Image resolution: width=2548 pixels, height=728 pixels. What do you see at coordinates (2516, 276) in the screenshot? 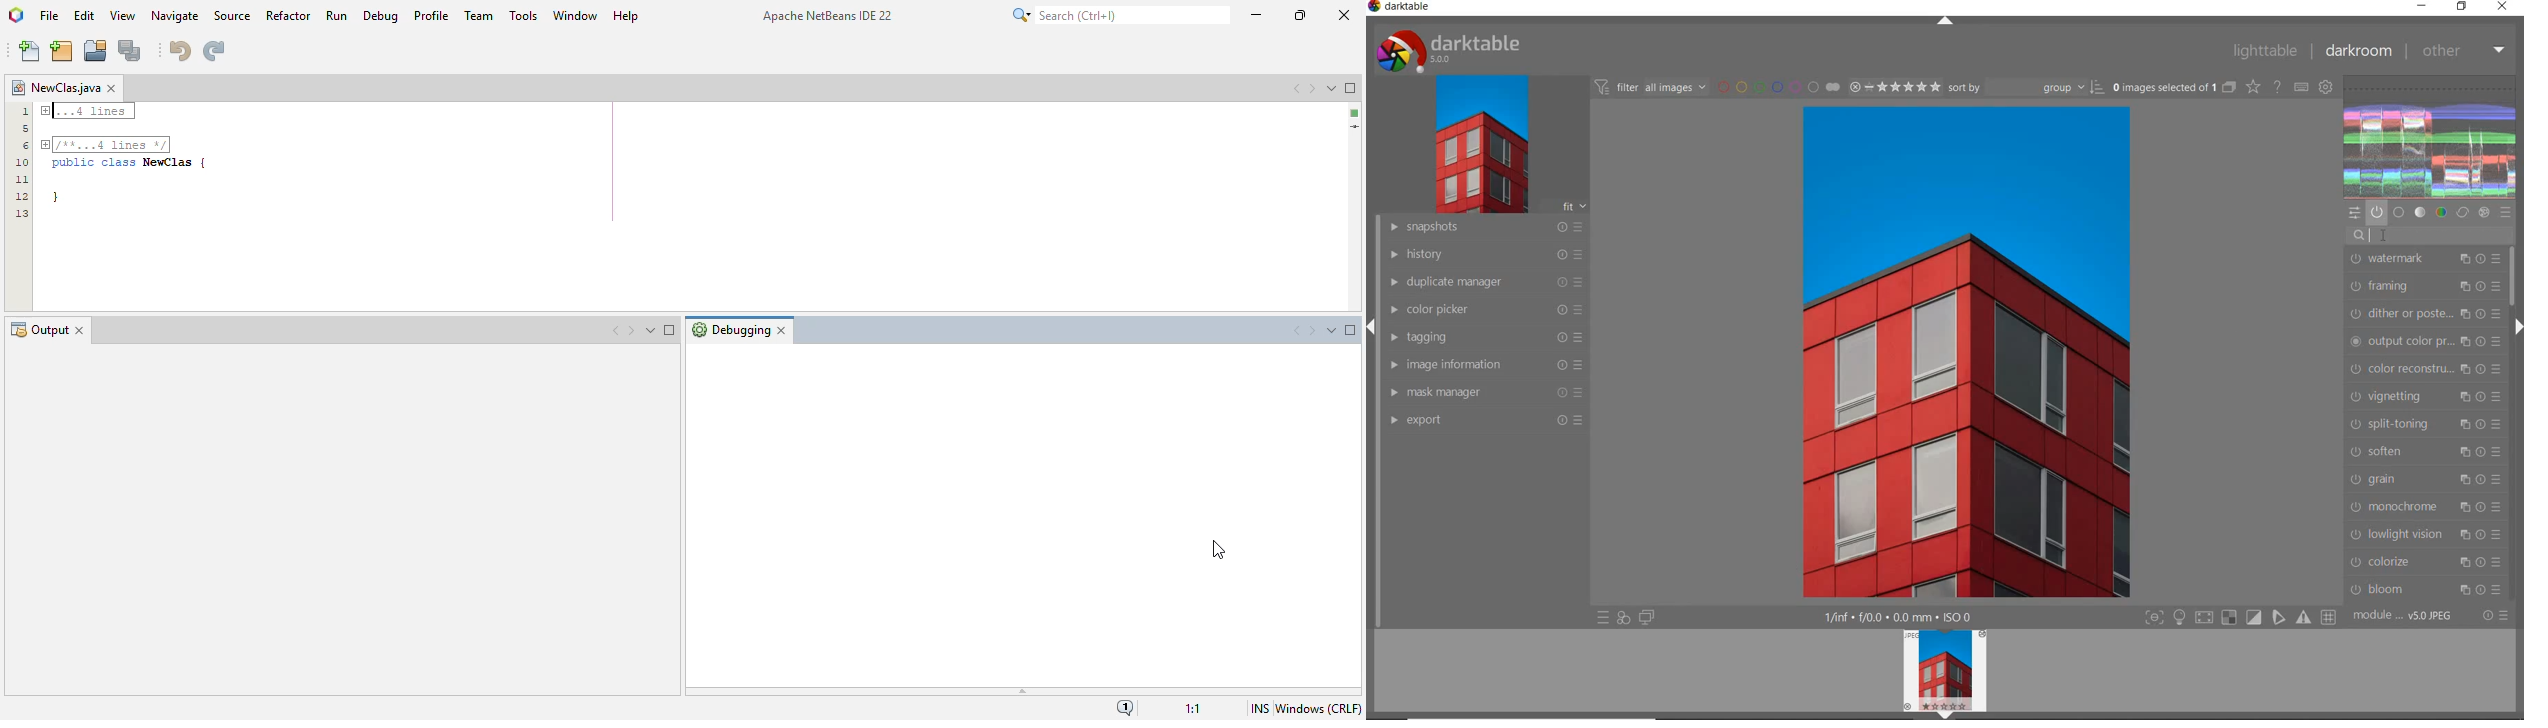
I see `scollbar` at bounding box center [2516, 276].